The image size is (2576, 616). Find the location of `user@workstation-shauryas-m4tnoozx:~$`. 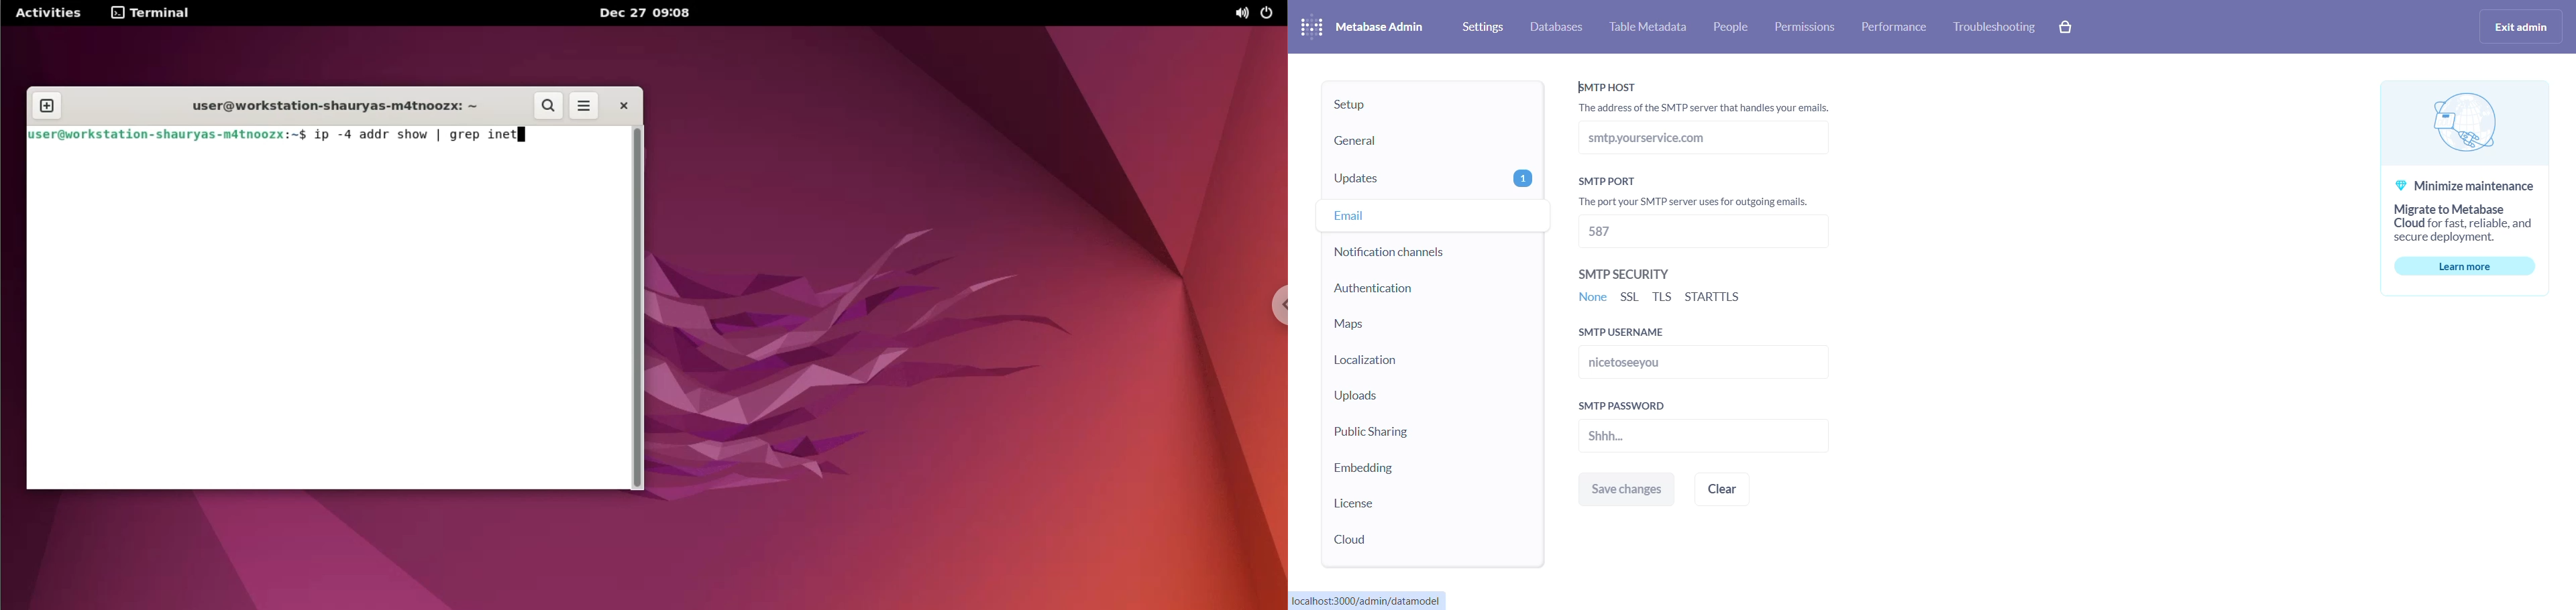

user@workstation-shauryas-m4tnoozx:~$ is located at coordinates (167, 133).